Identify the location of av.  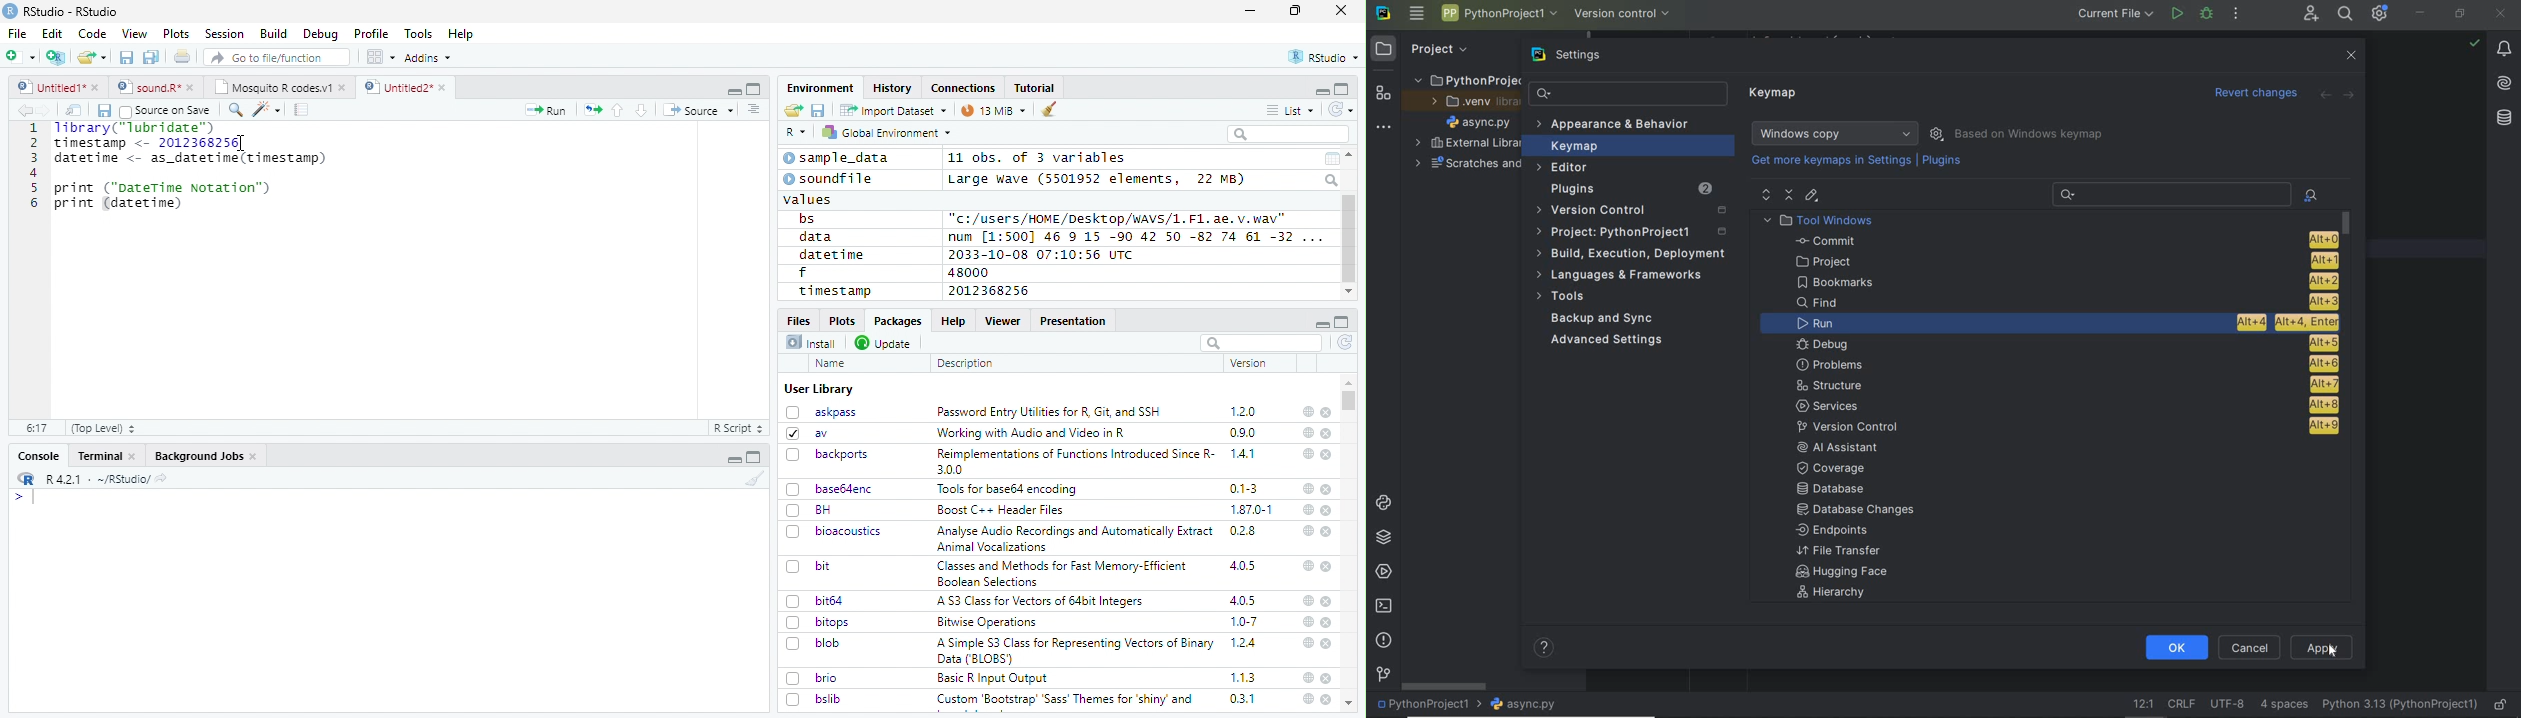
(807, 432).